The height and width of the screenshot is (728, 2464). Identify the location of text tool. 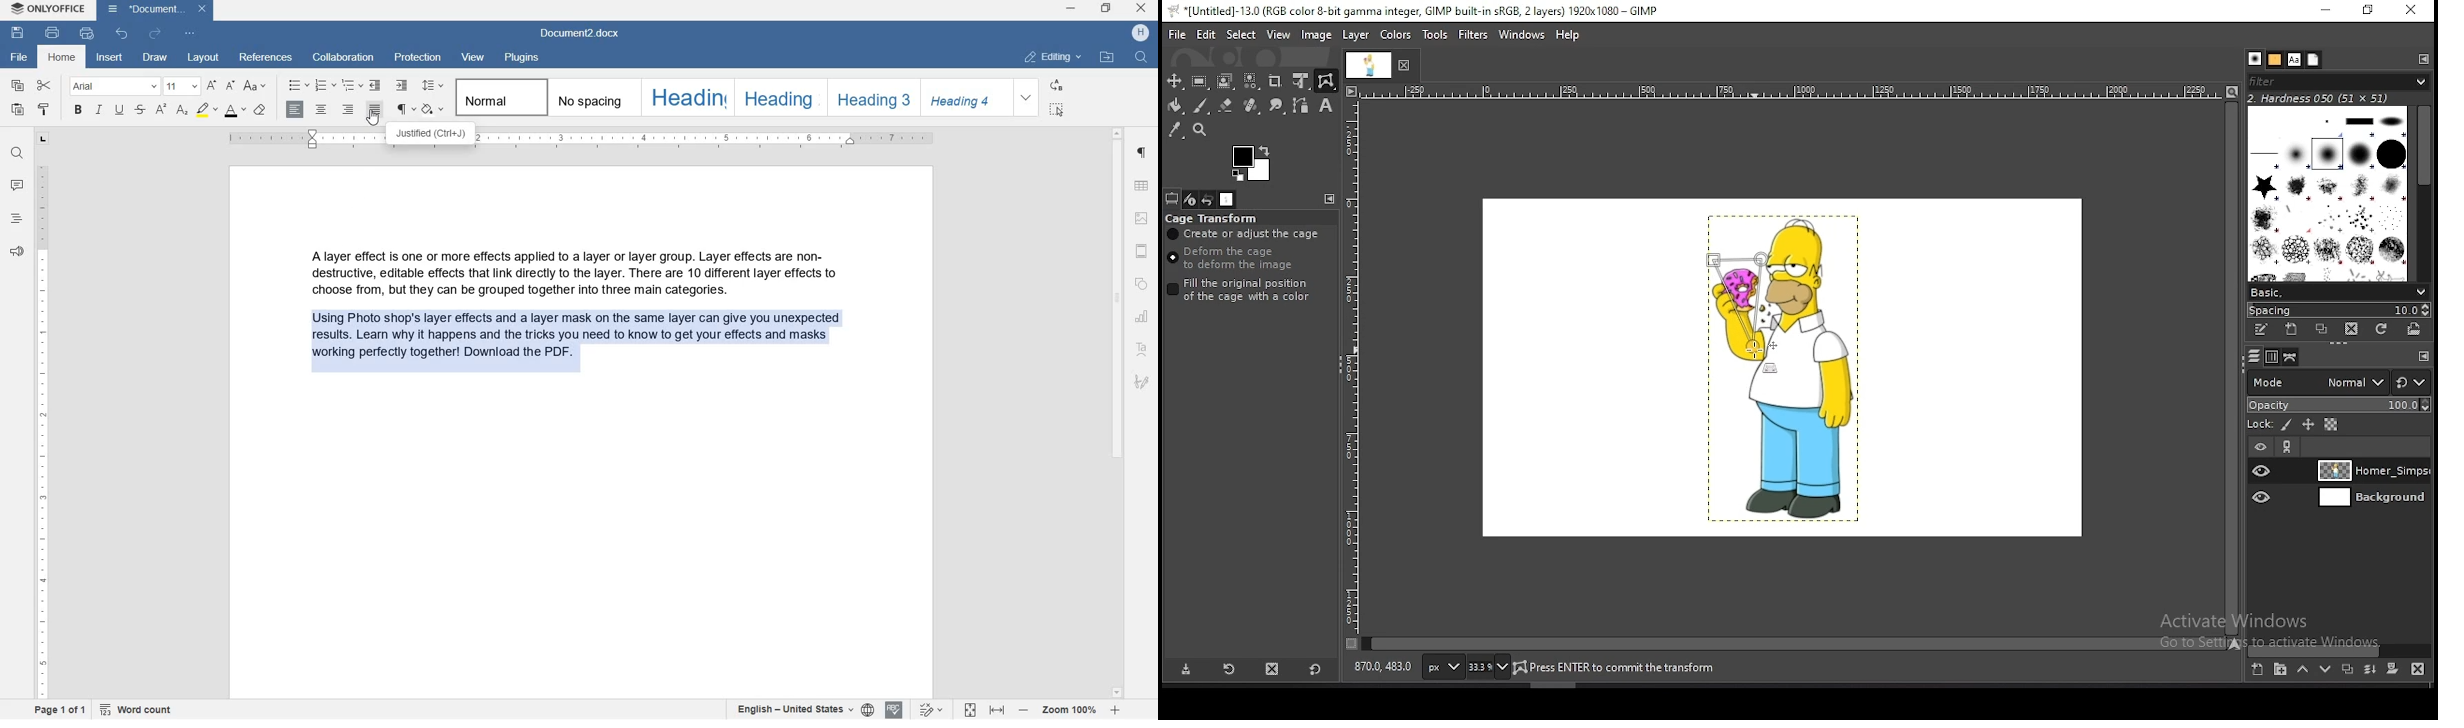
(1325, 106).